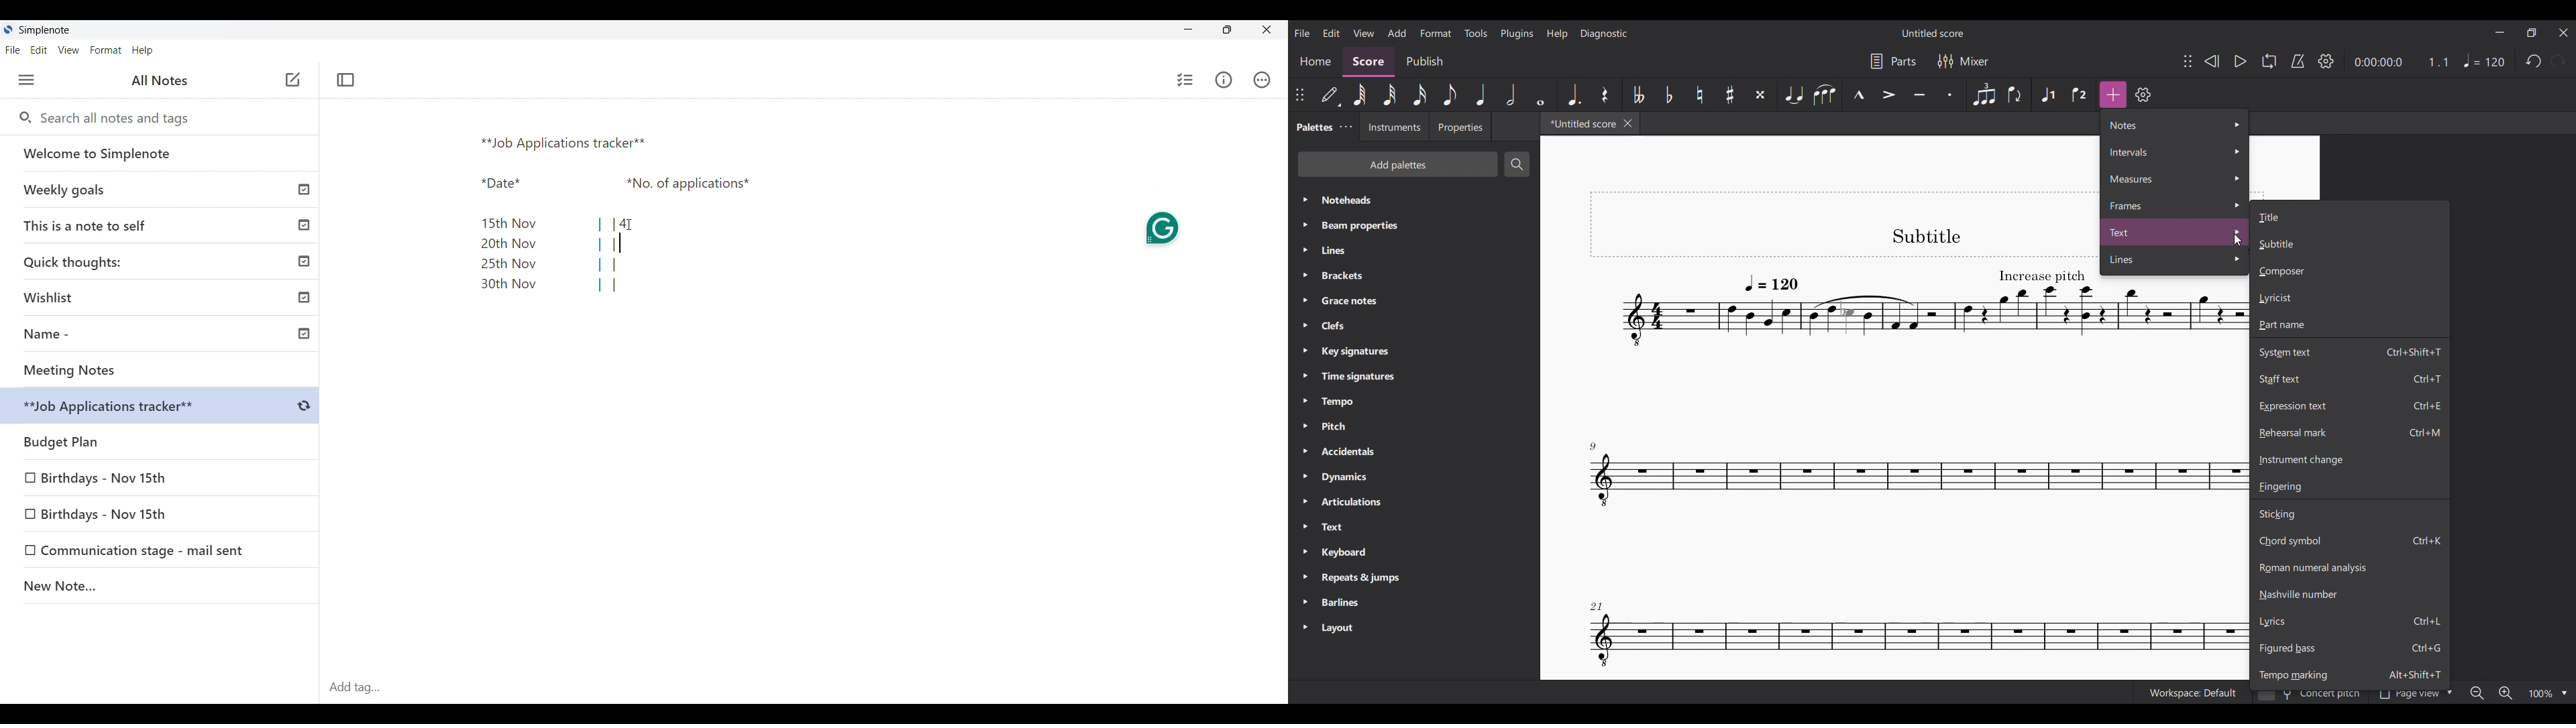 The height and width of the screenshot is (728, 2576). What do you see at coordinates (105, 475) in the screenshot?
I see `Birthdays - Nov 15th` at bounding box center [105, 475].